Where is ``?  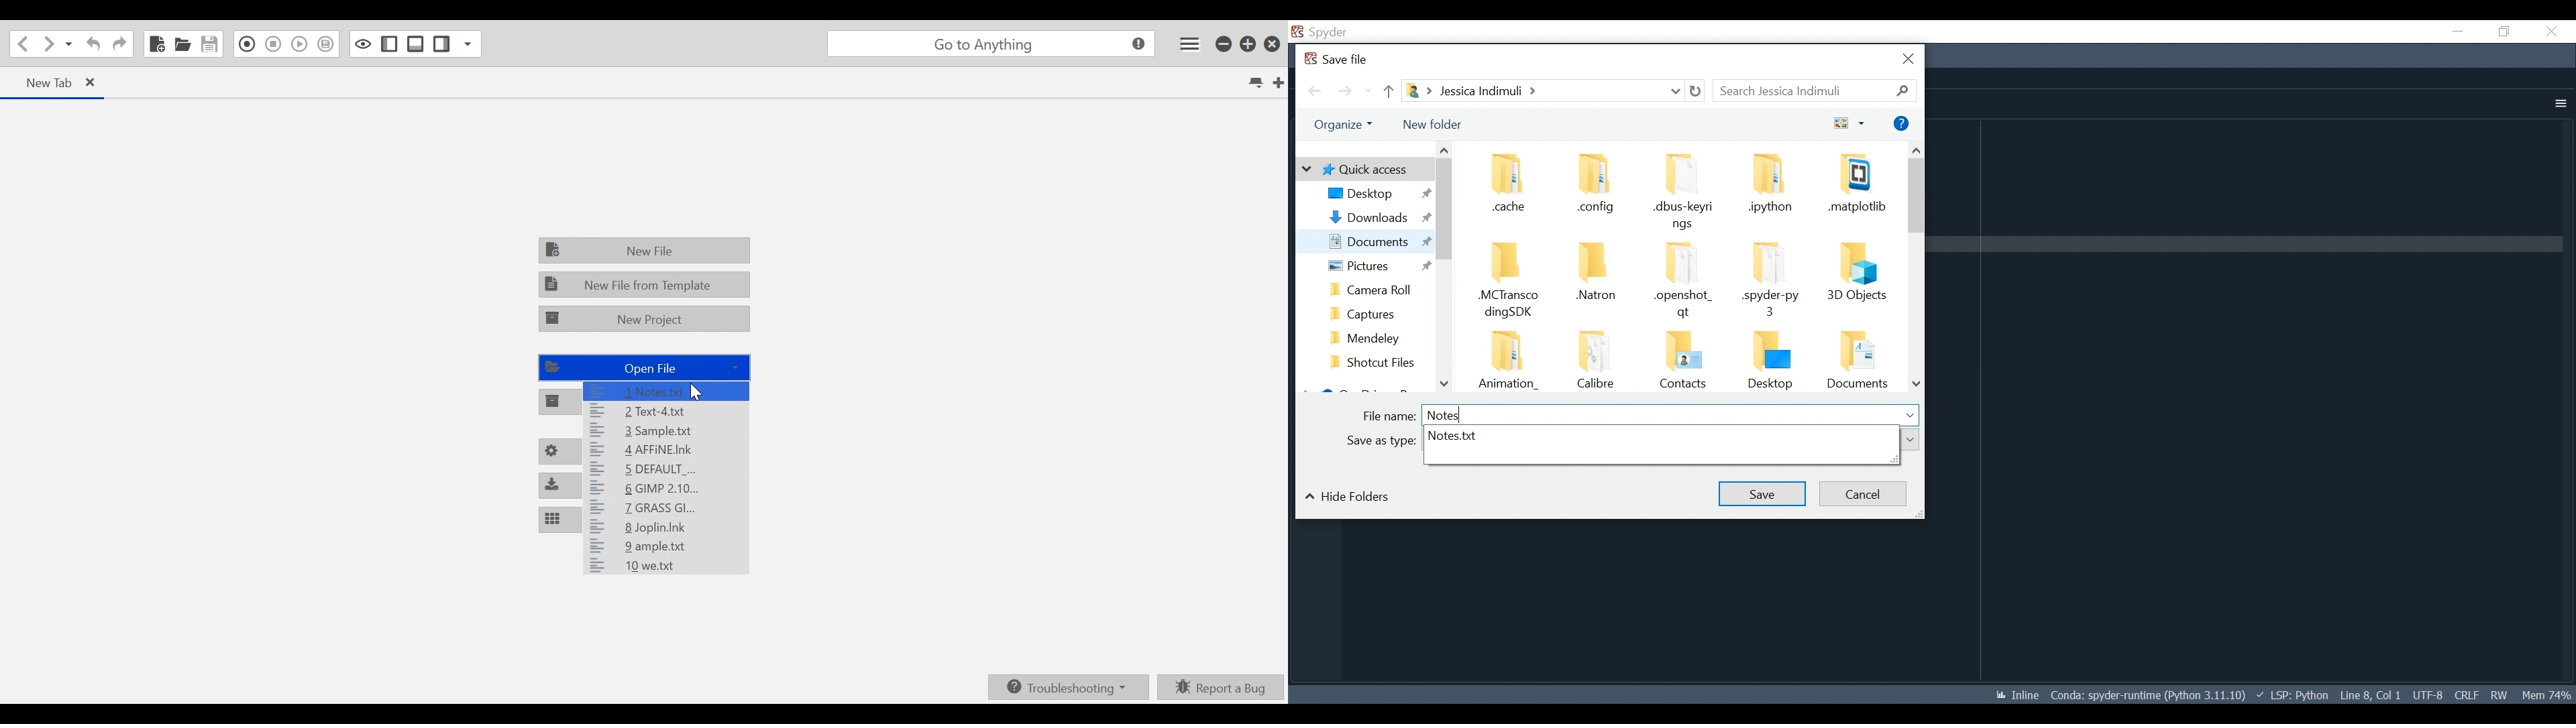
 is located at coordinates (1377, 441).